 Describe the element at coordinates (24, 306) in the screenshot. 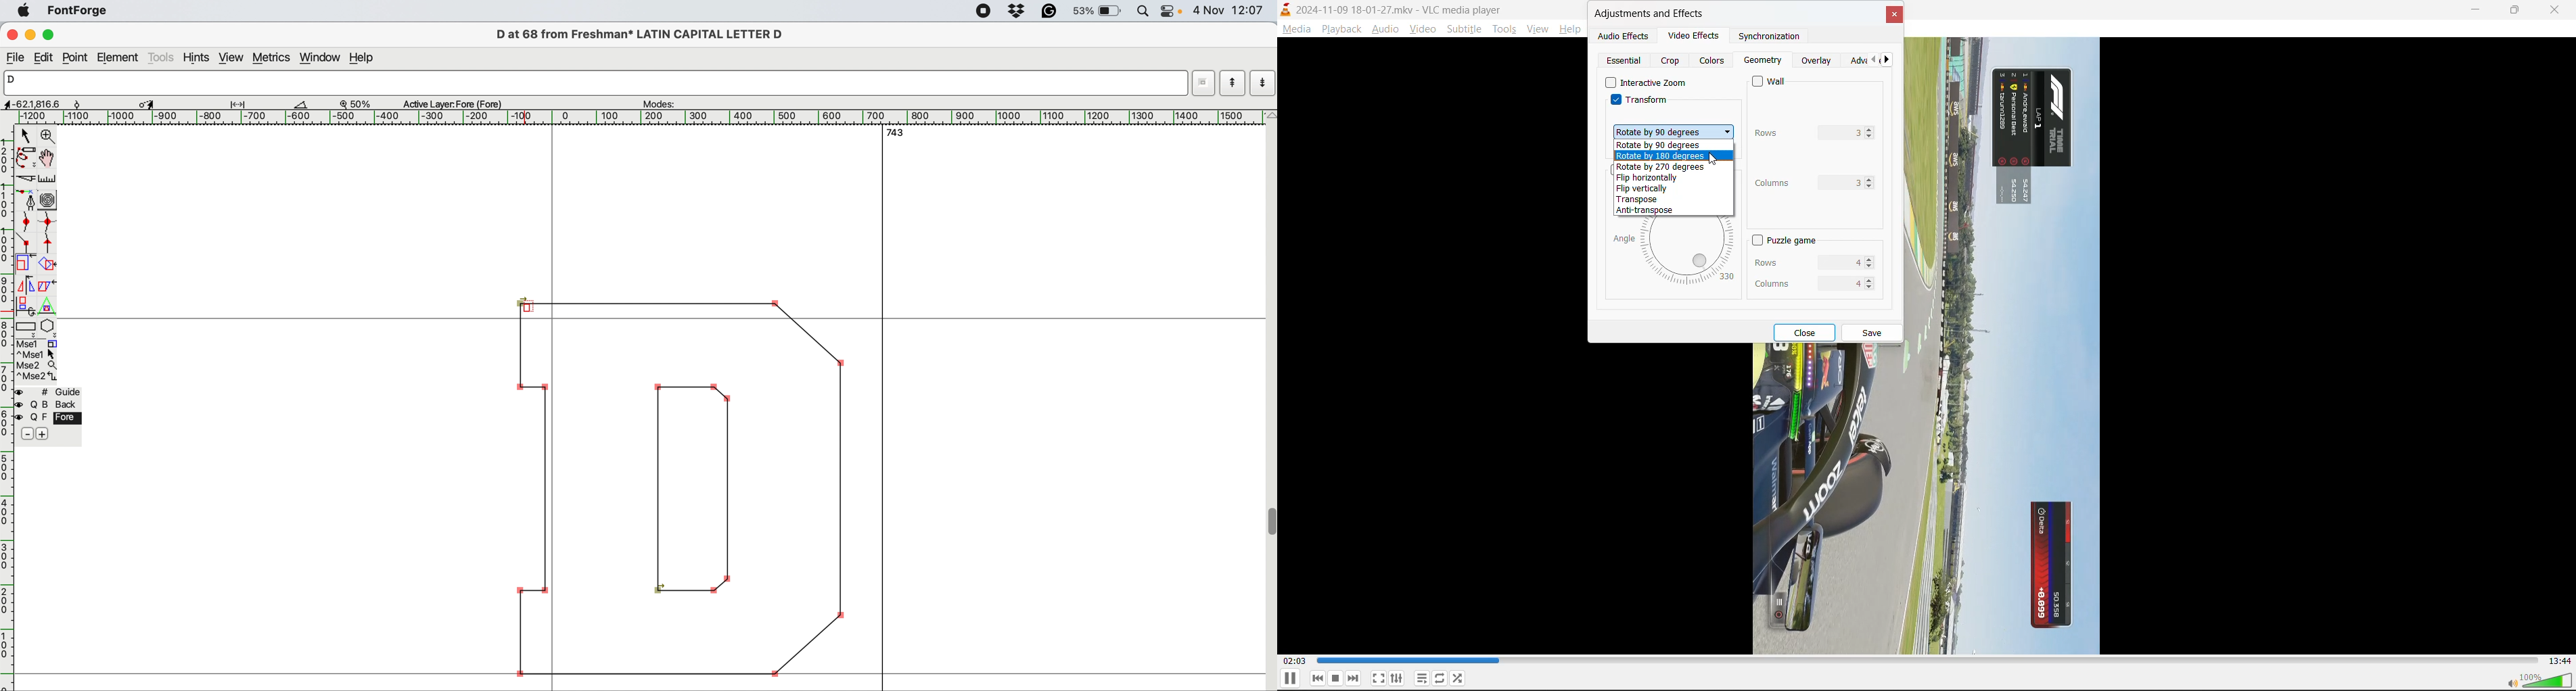

I see `rotate selection in 3d` at that location.